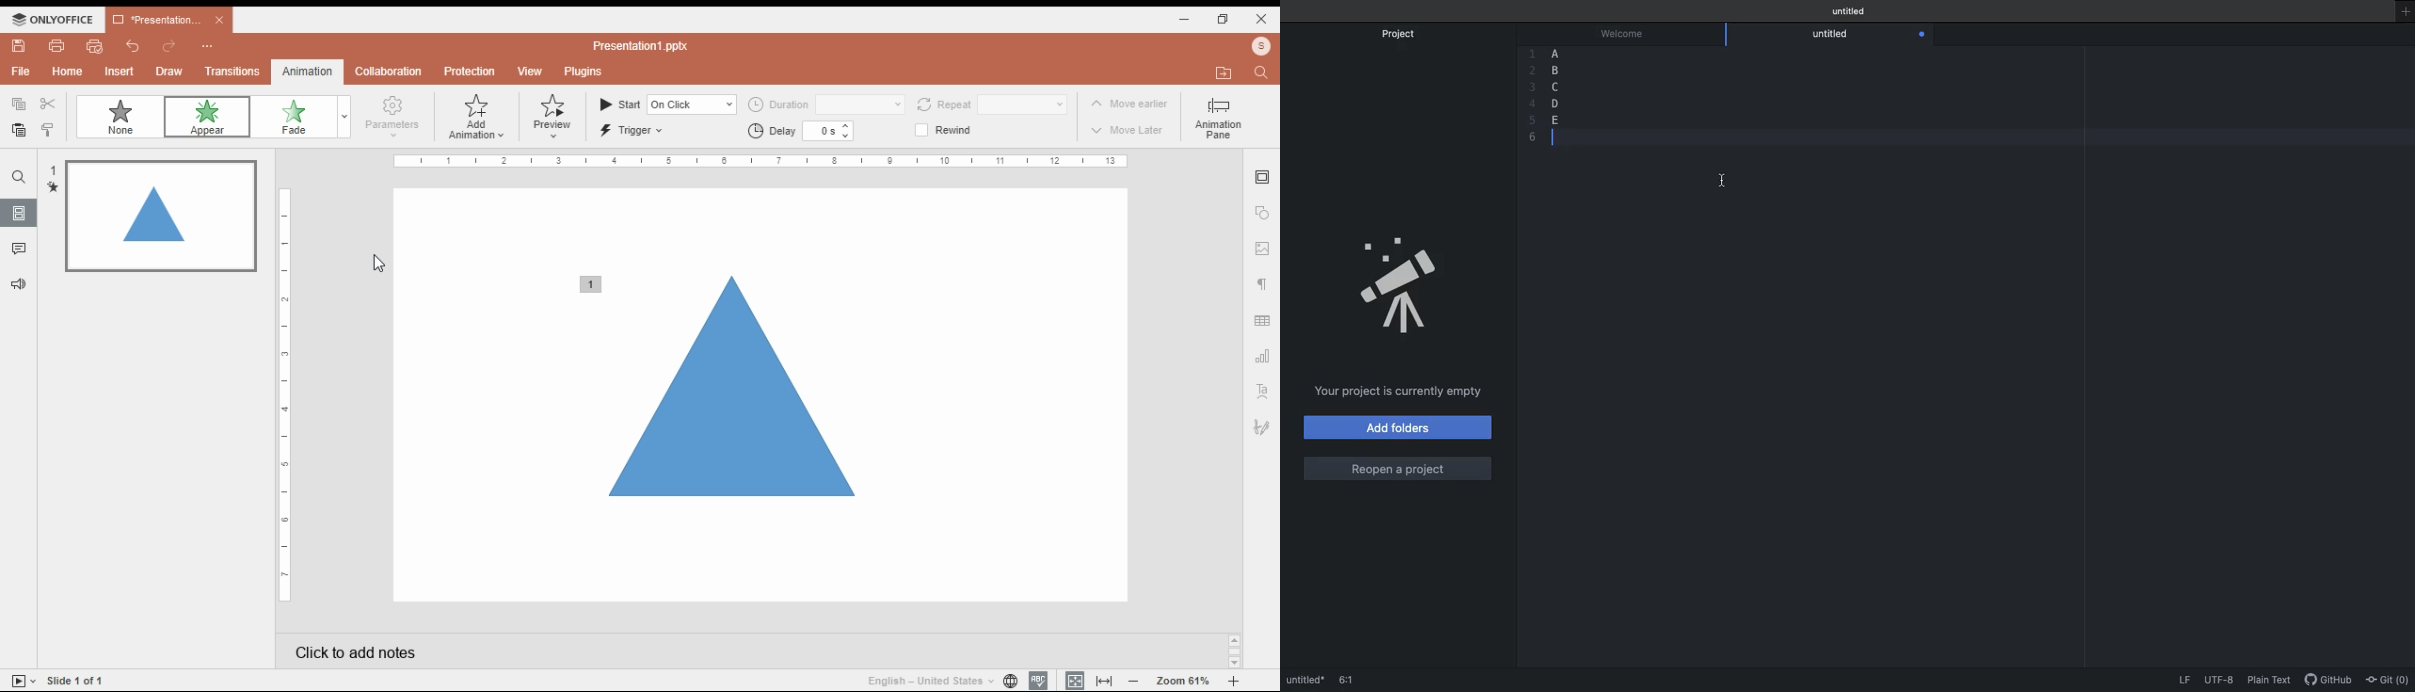 This screenshot has width=2436, height=700. I want to click on animation pane, so click(1215, 117).